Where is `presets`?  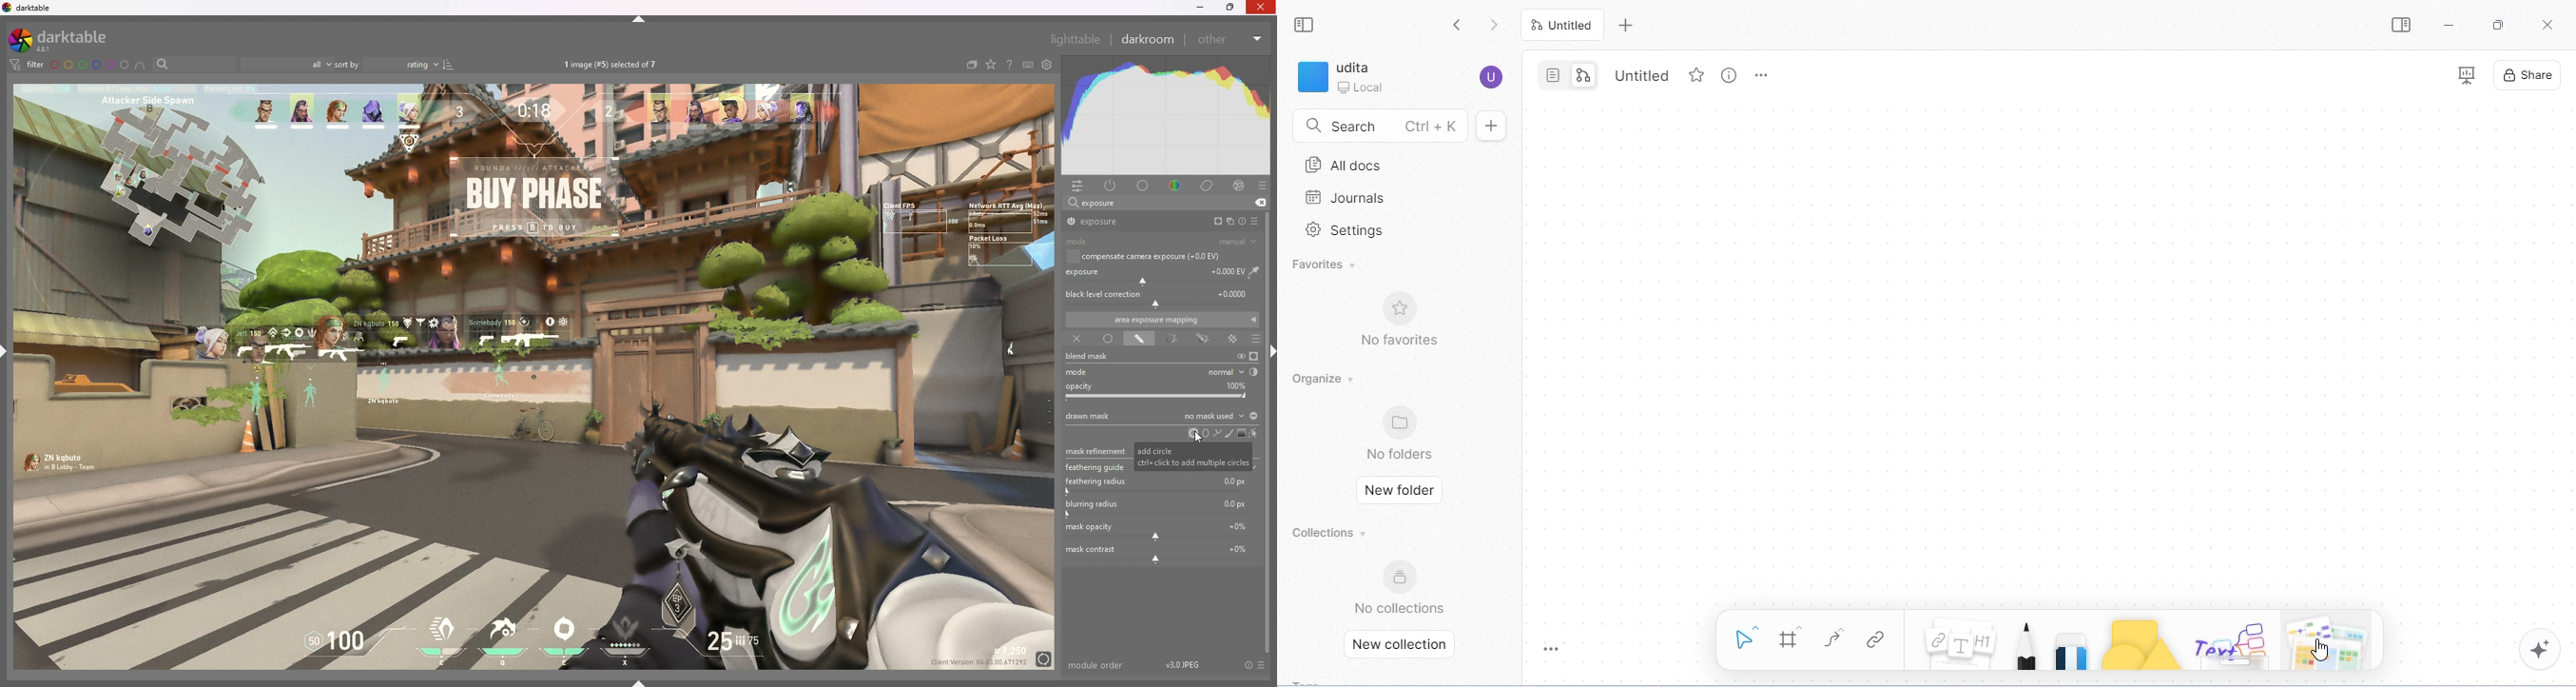 presets is located at coordinates (1256, 221).